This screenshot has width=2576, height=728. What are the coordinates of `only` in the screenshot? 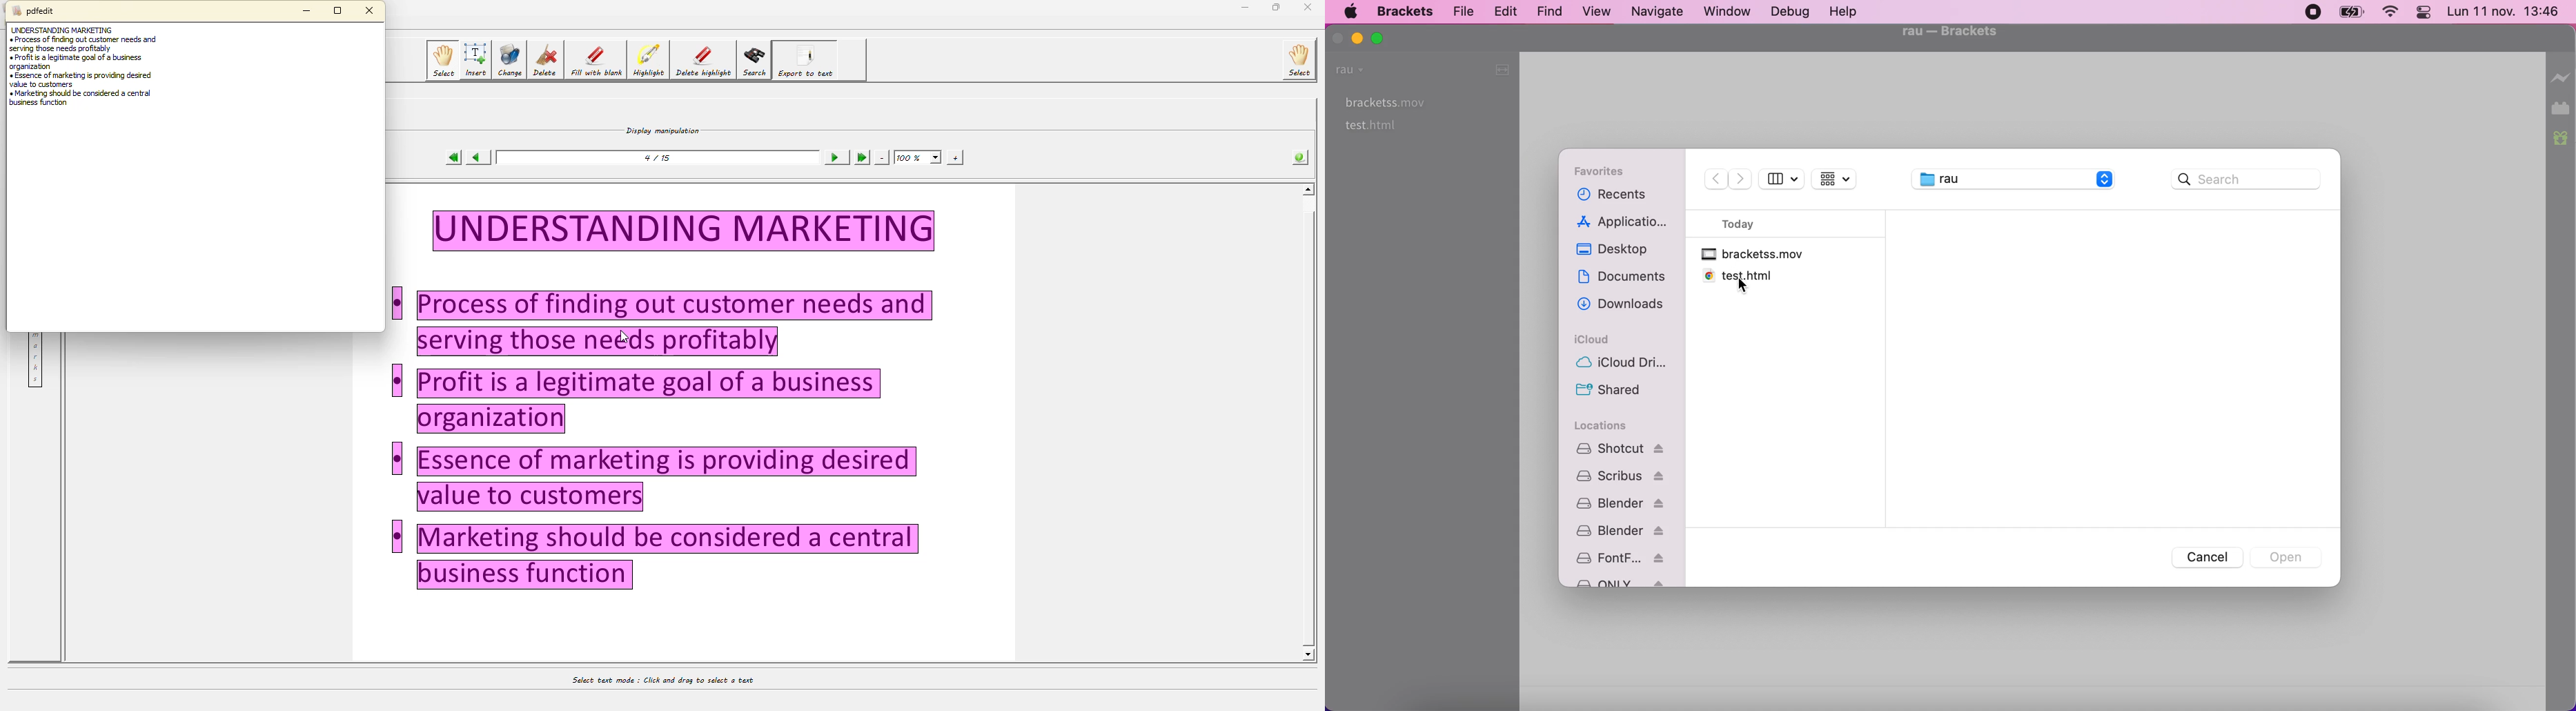 It's located at (1626, 584).